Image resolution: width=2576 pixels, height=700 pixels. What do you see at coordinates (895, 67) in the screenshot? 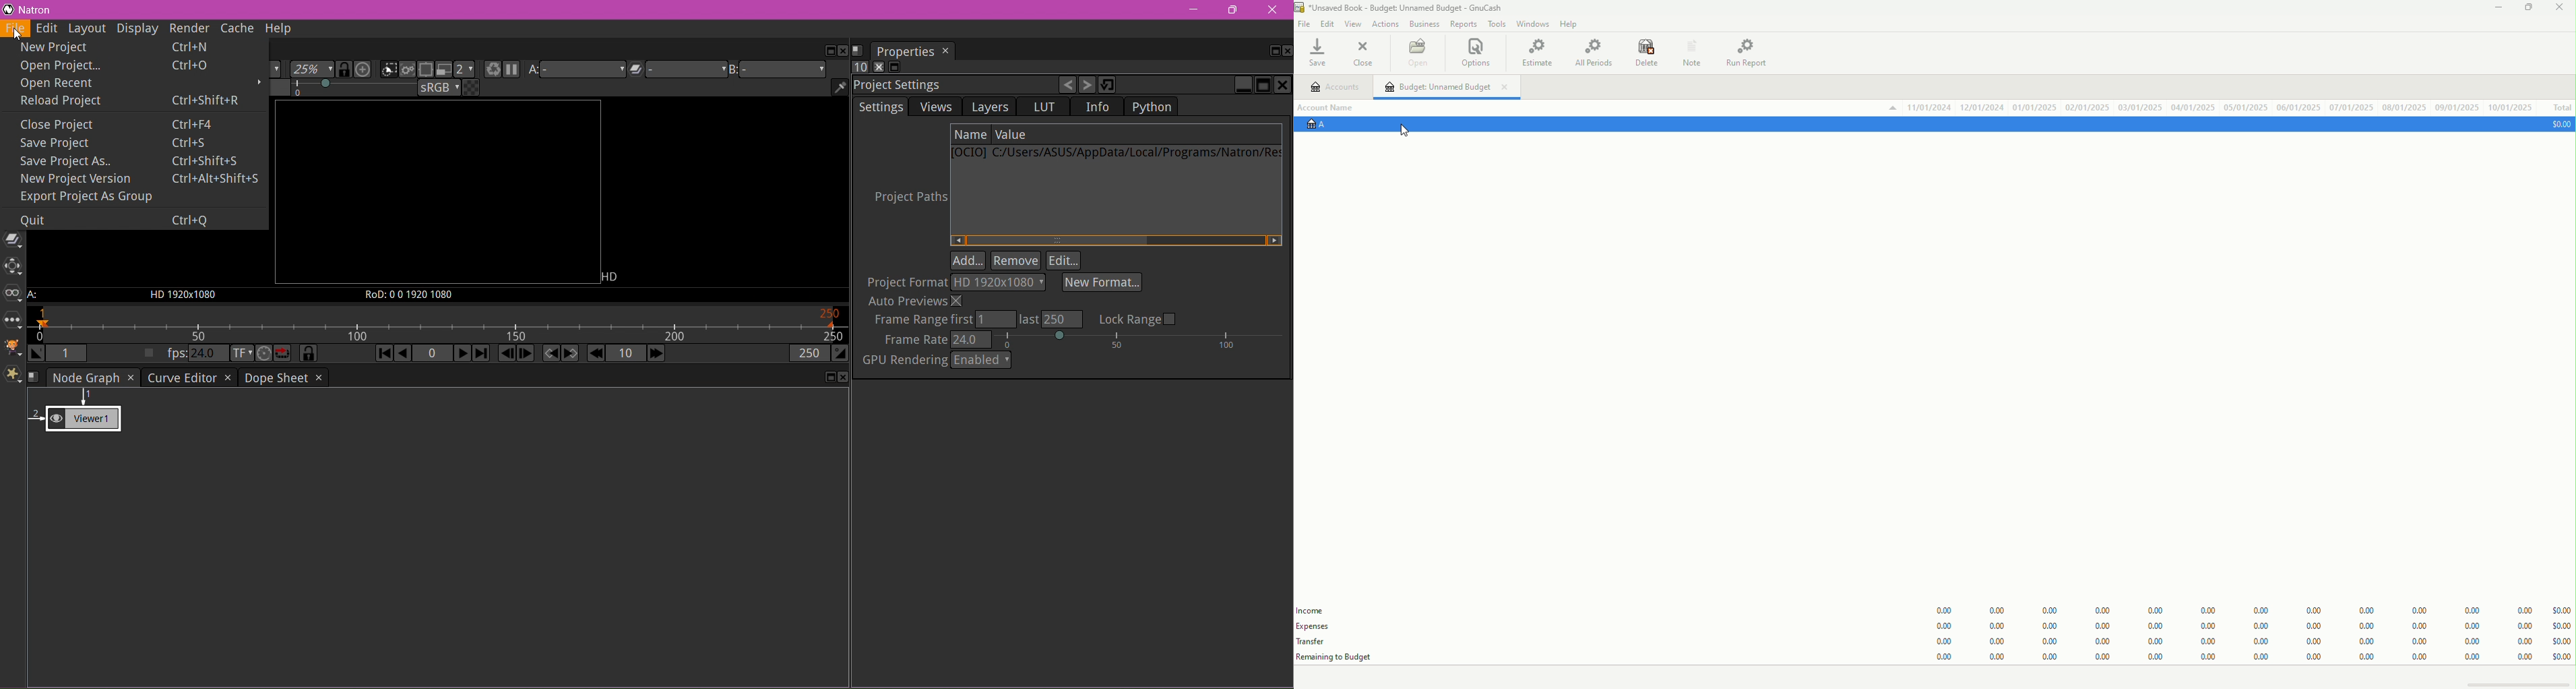
I see `Minimize/Maximize all panels` at bounding box center [895, 67].